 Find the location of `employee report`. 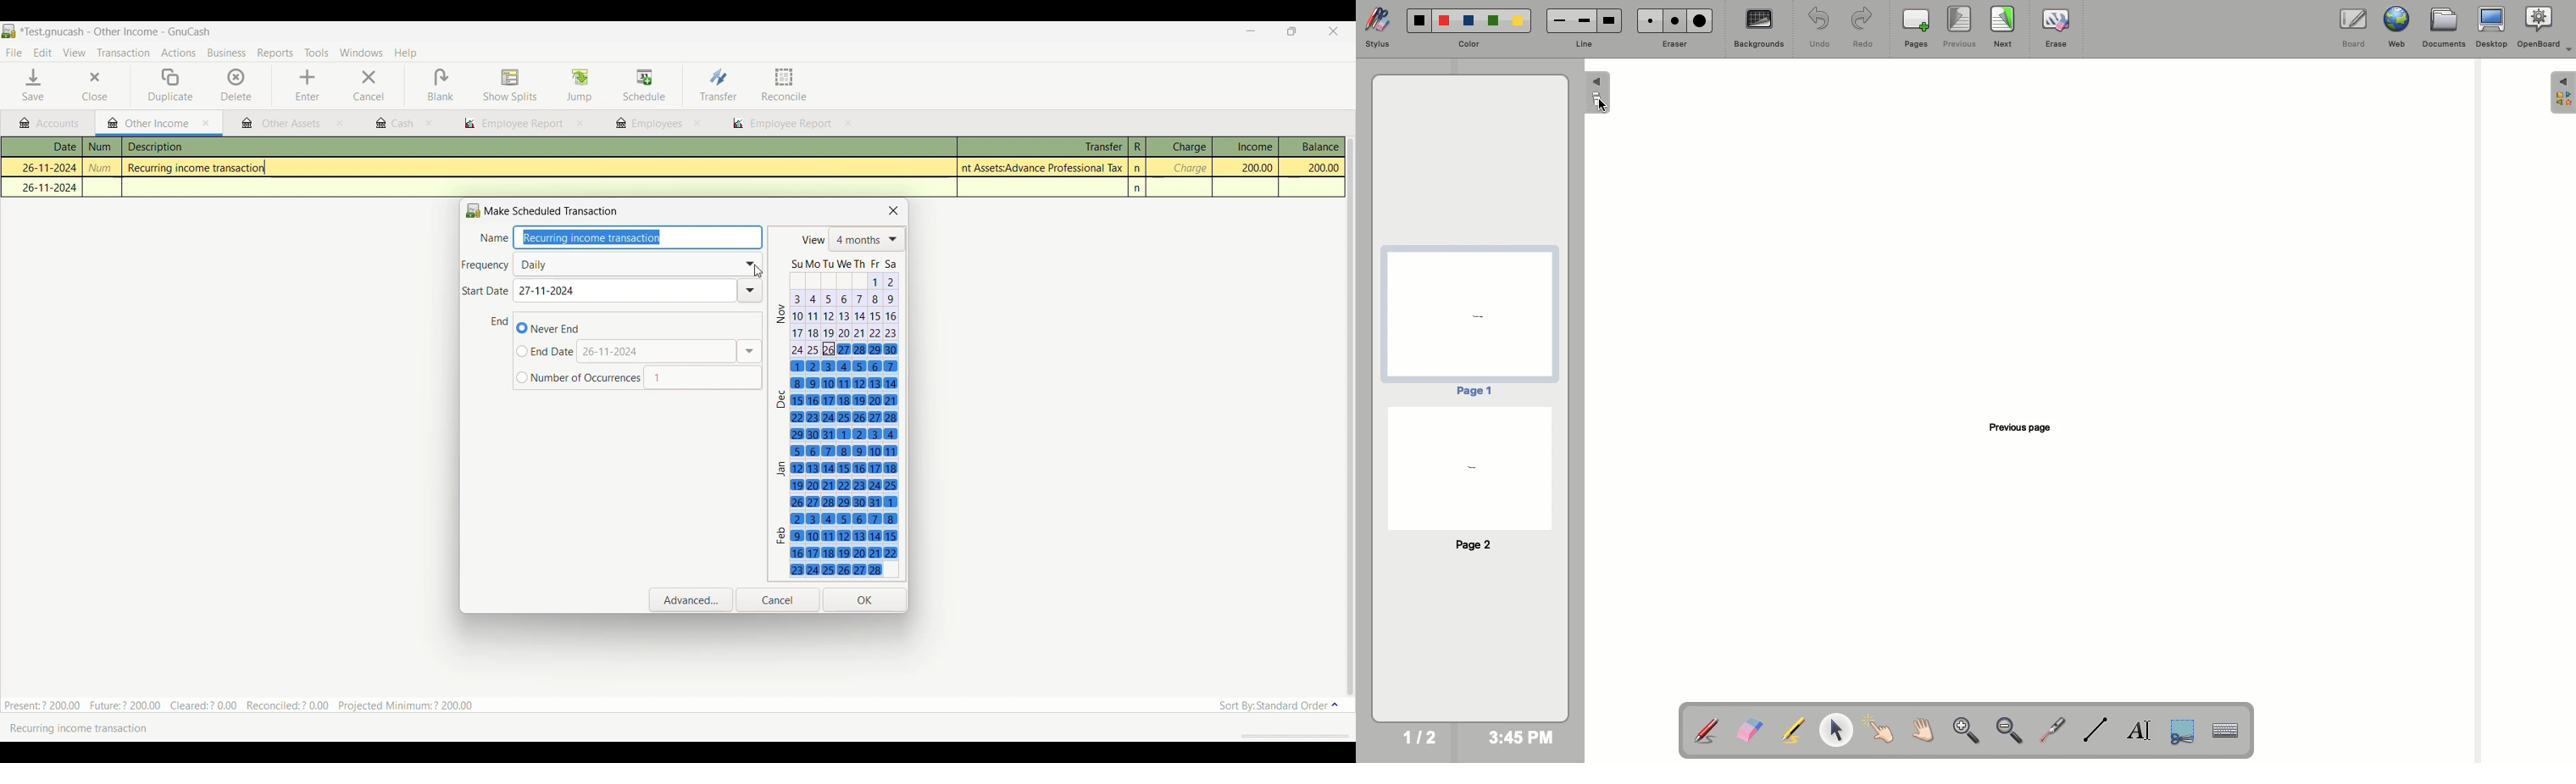

employee report is located at coordinates (513, 124).